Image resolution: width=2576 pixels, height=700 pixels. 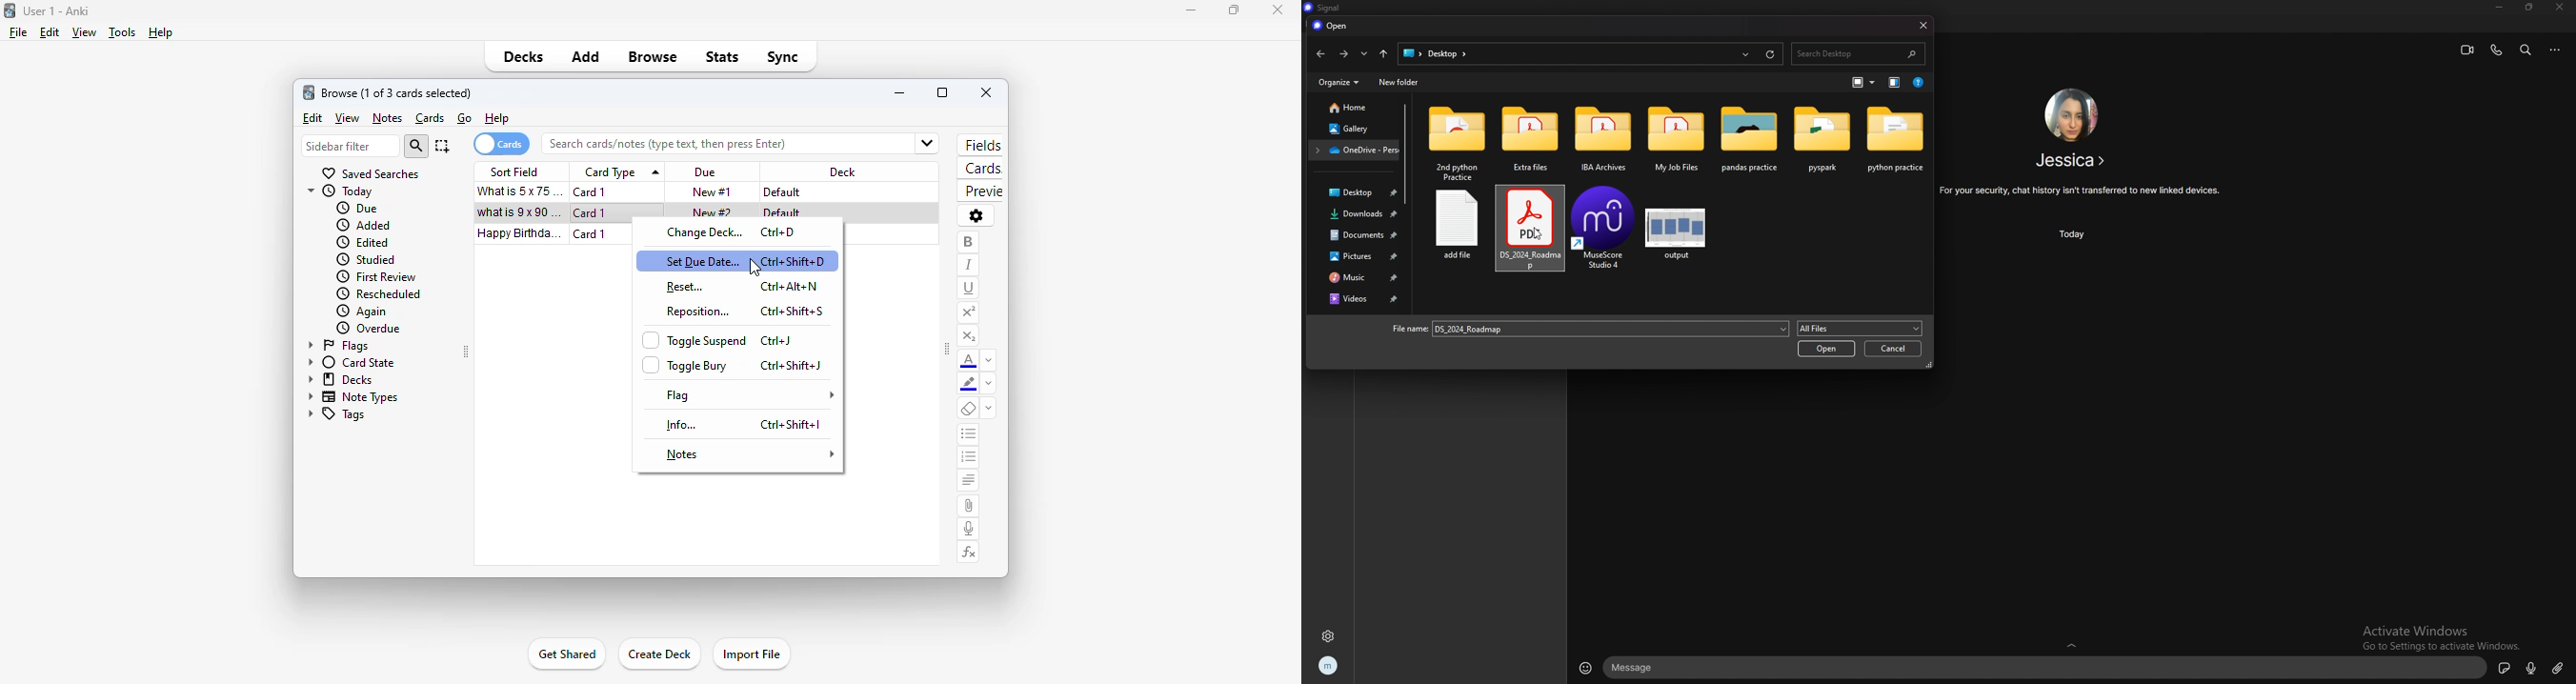 I want to click on decks, so click(x=524, y=56).